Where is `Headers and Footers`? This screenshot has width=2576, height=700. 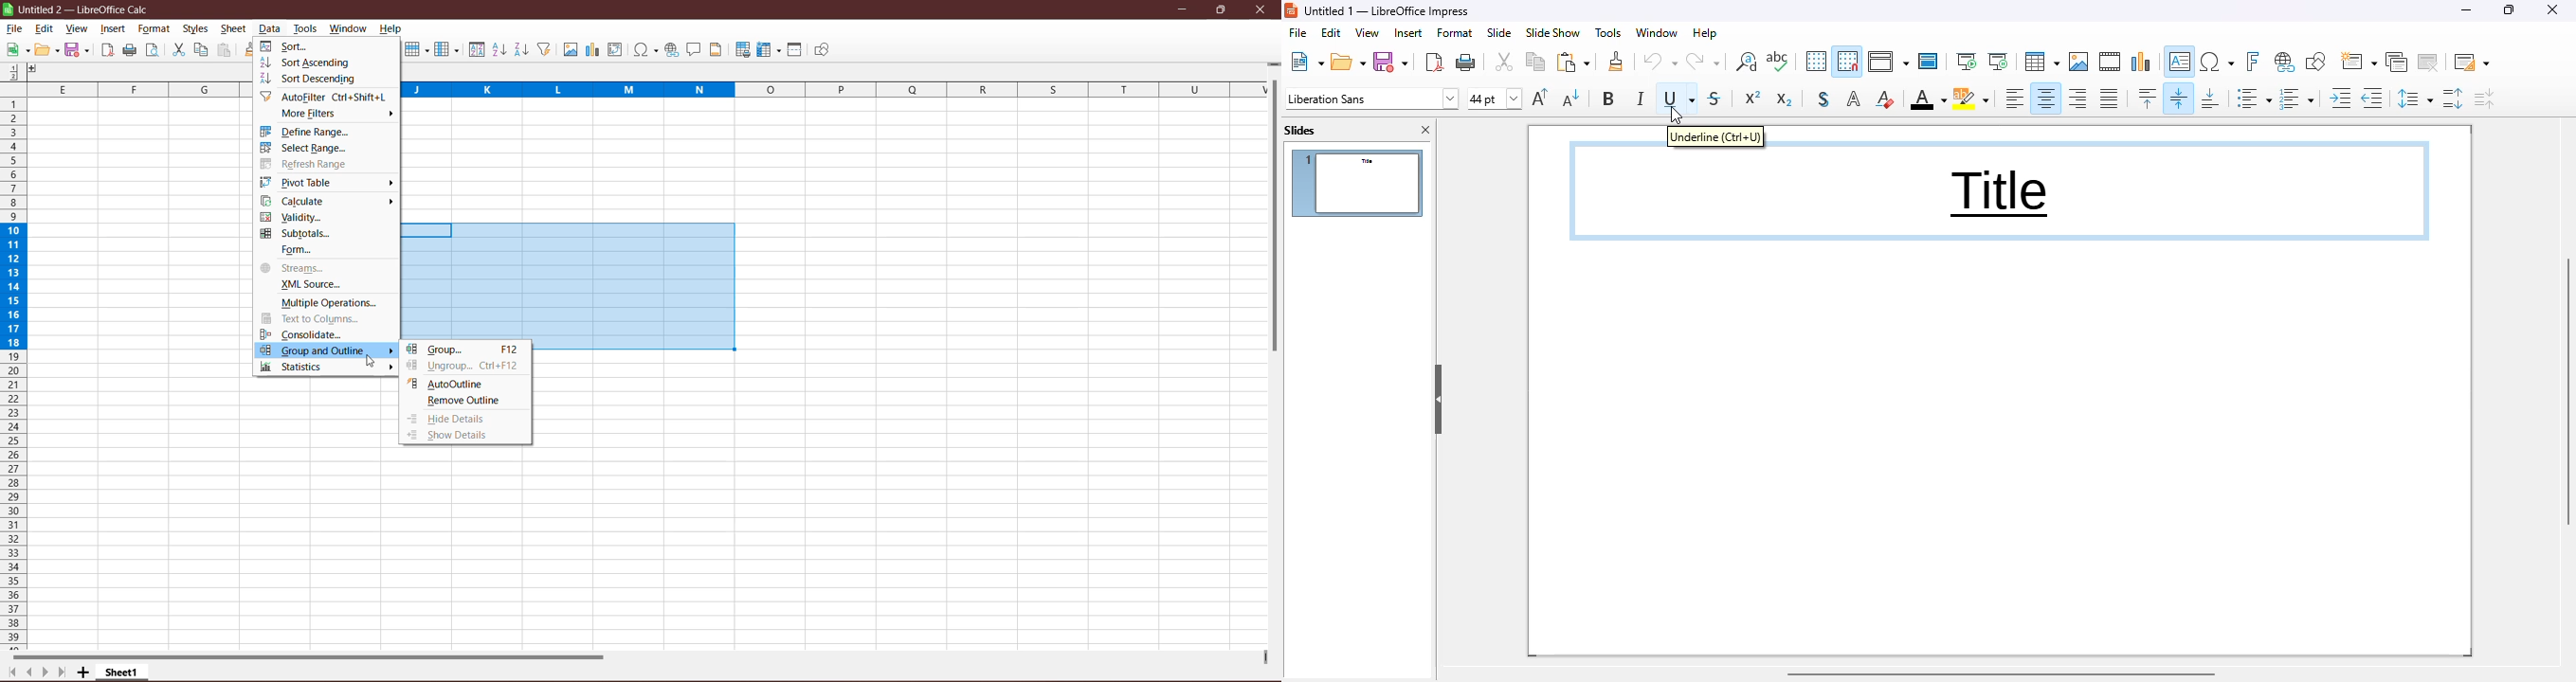
Headers and Footers is located at coordinates (718, 49).